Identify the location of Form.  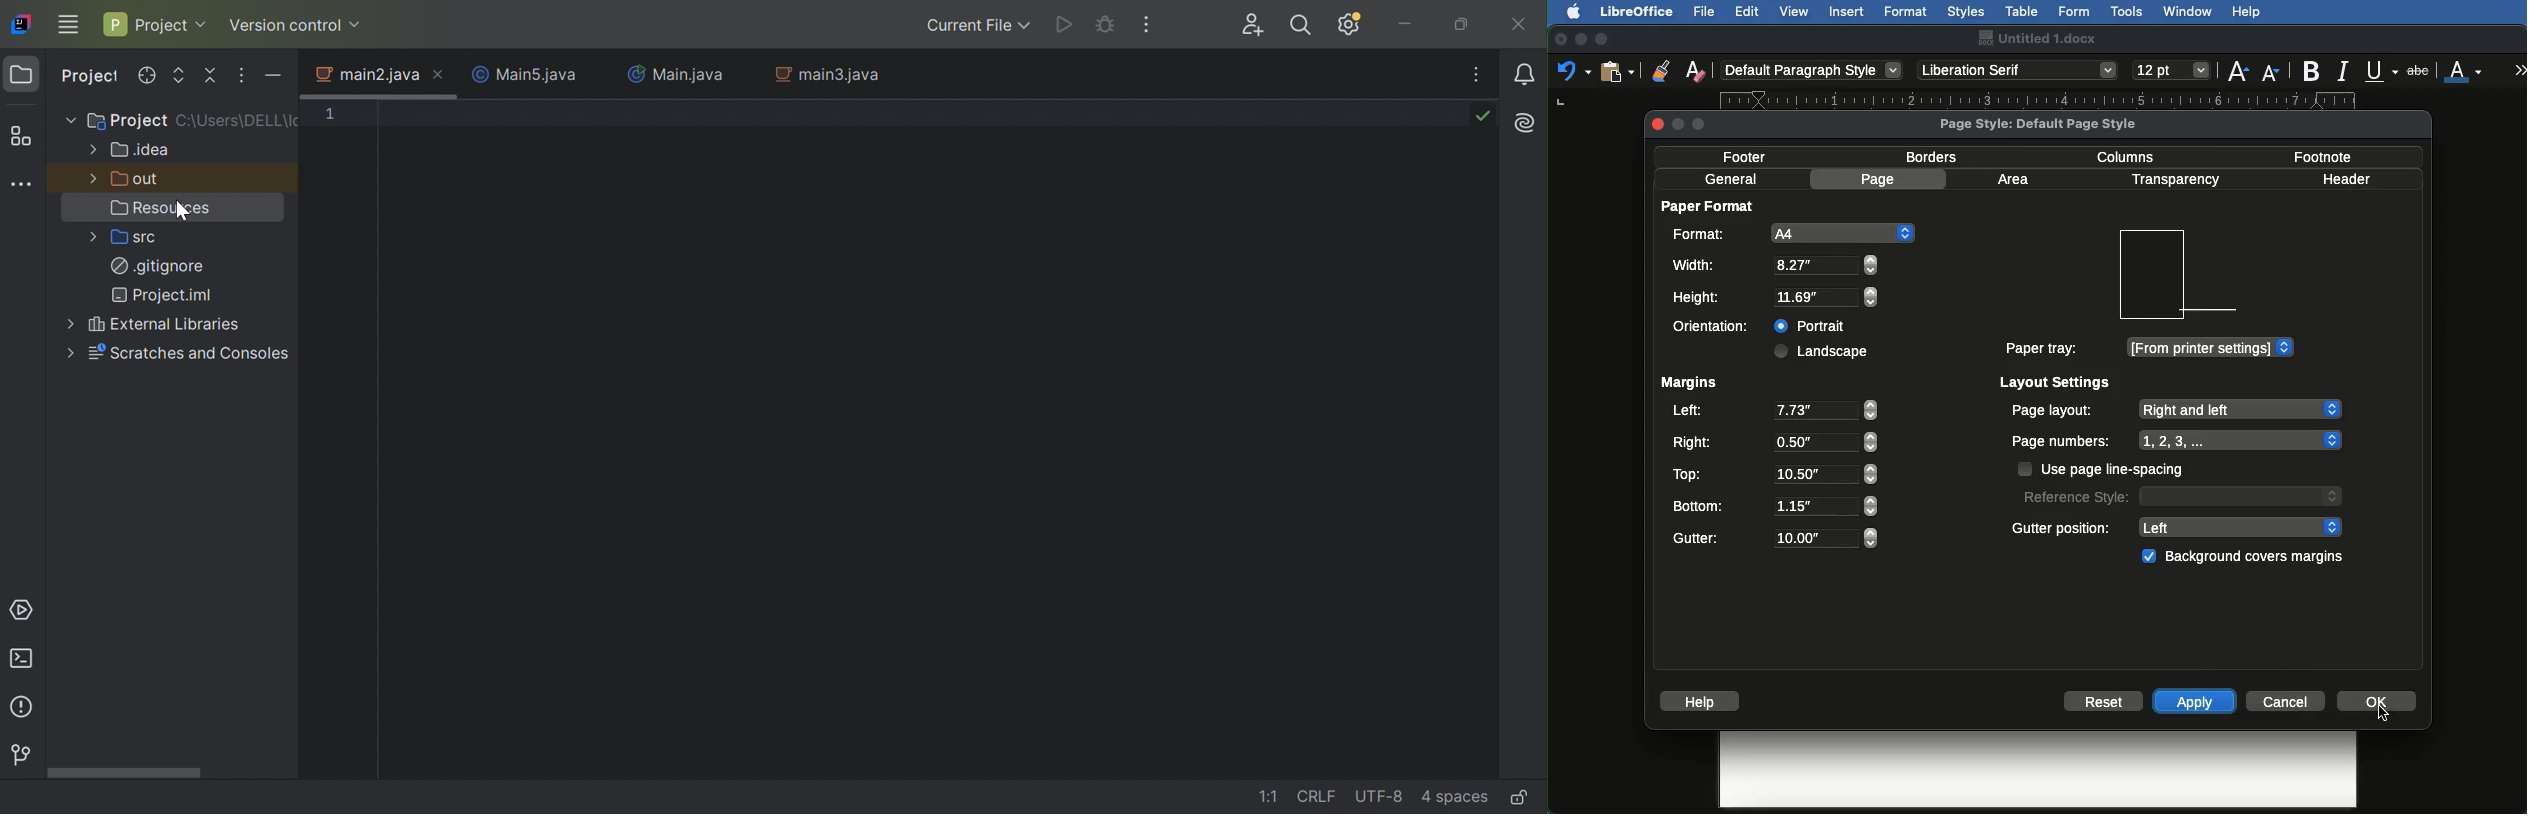
(2074, 12).